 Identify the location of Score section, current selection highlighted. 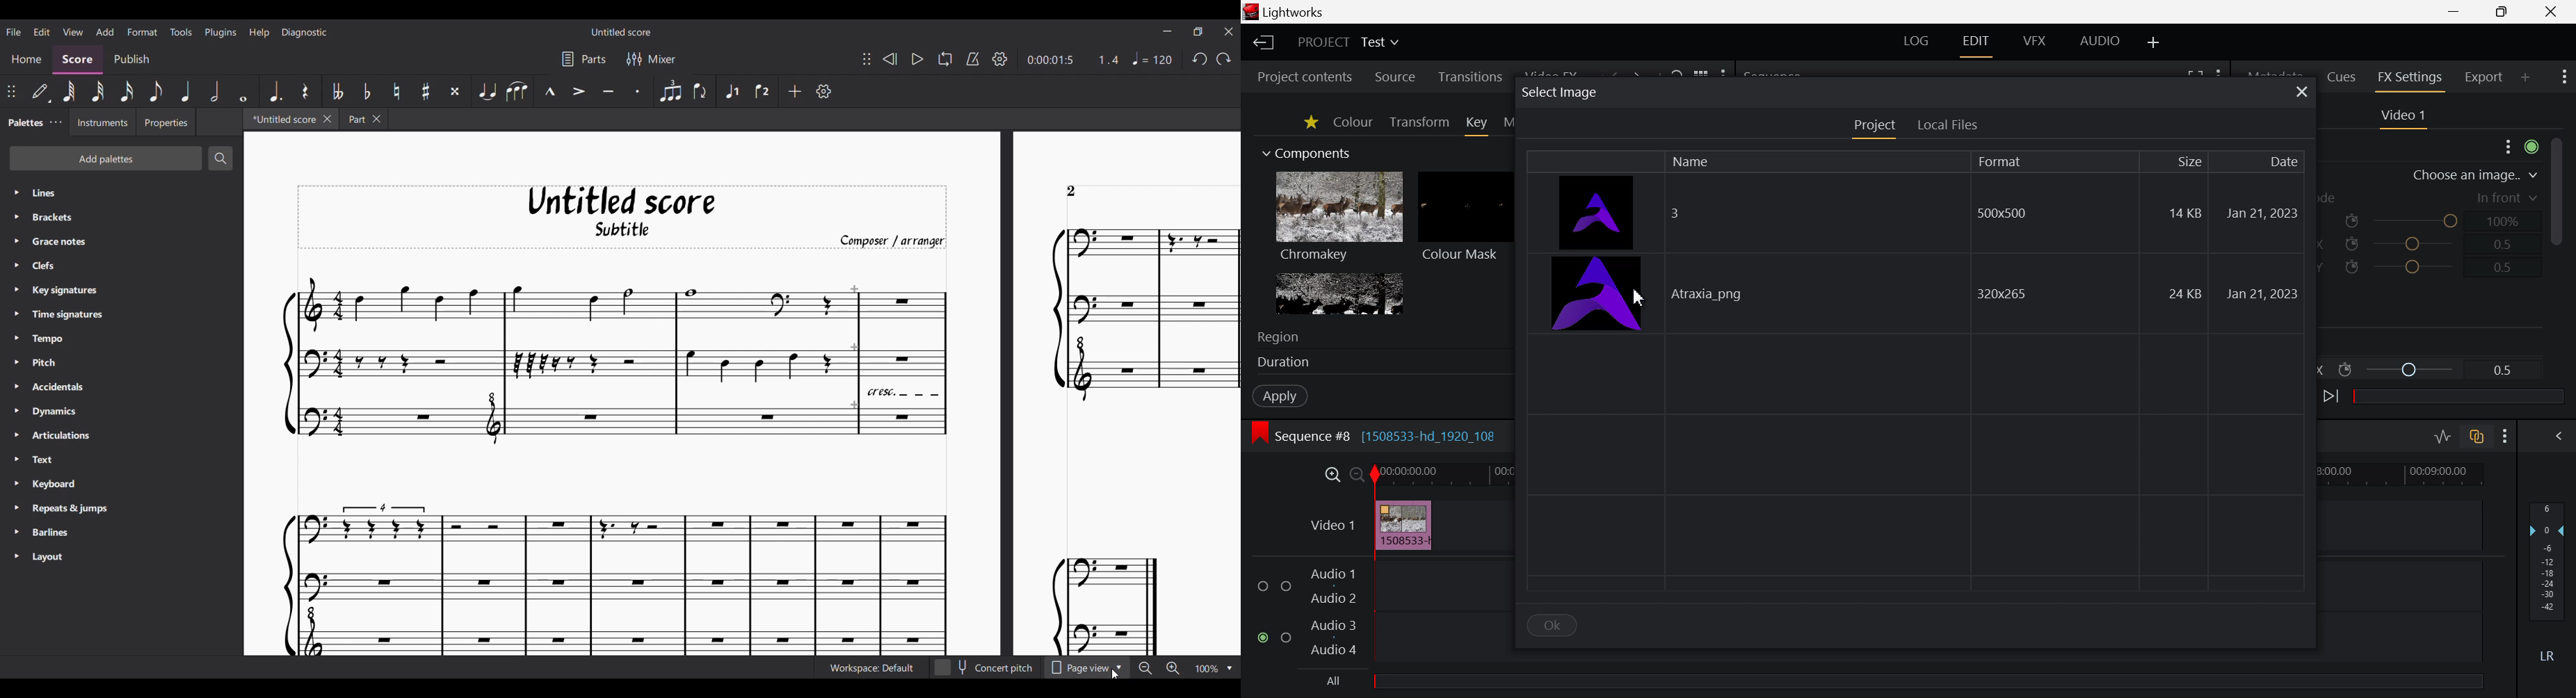
(78, 60).